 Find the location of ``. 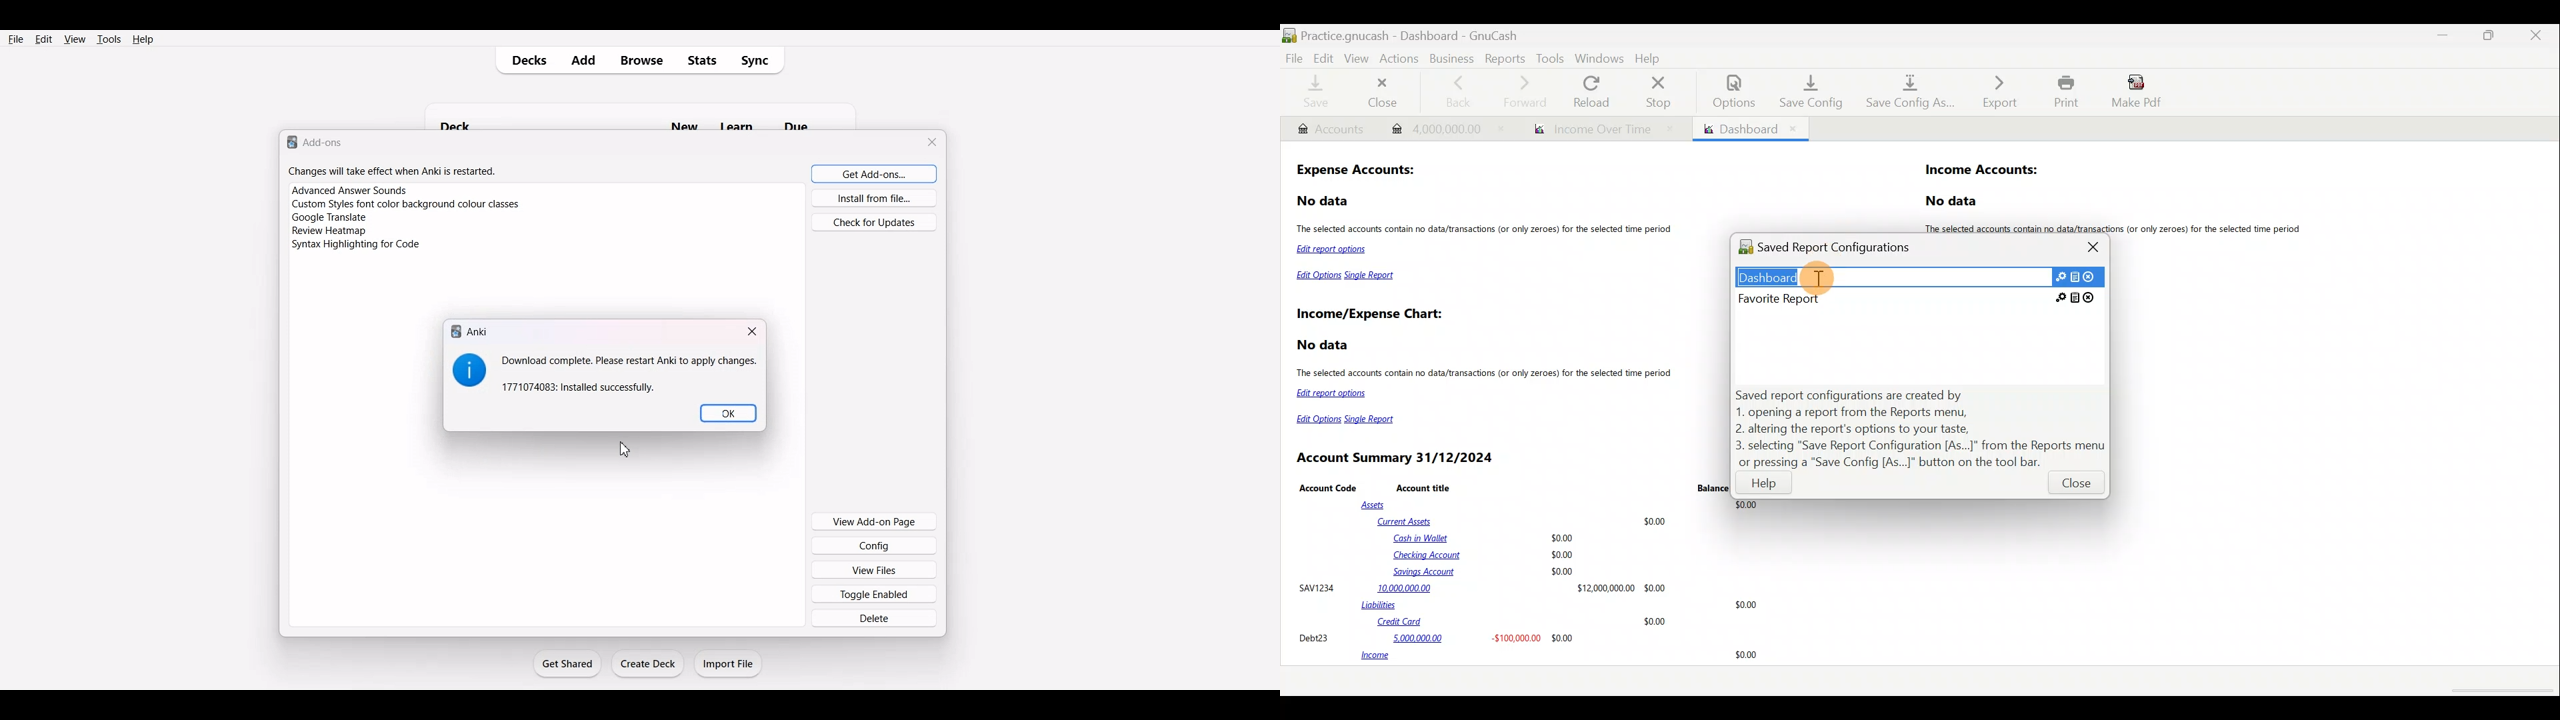

 is located at coordinates (742, 114).